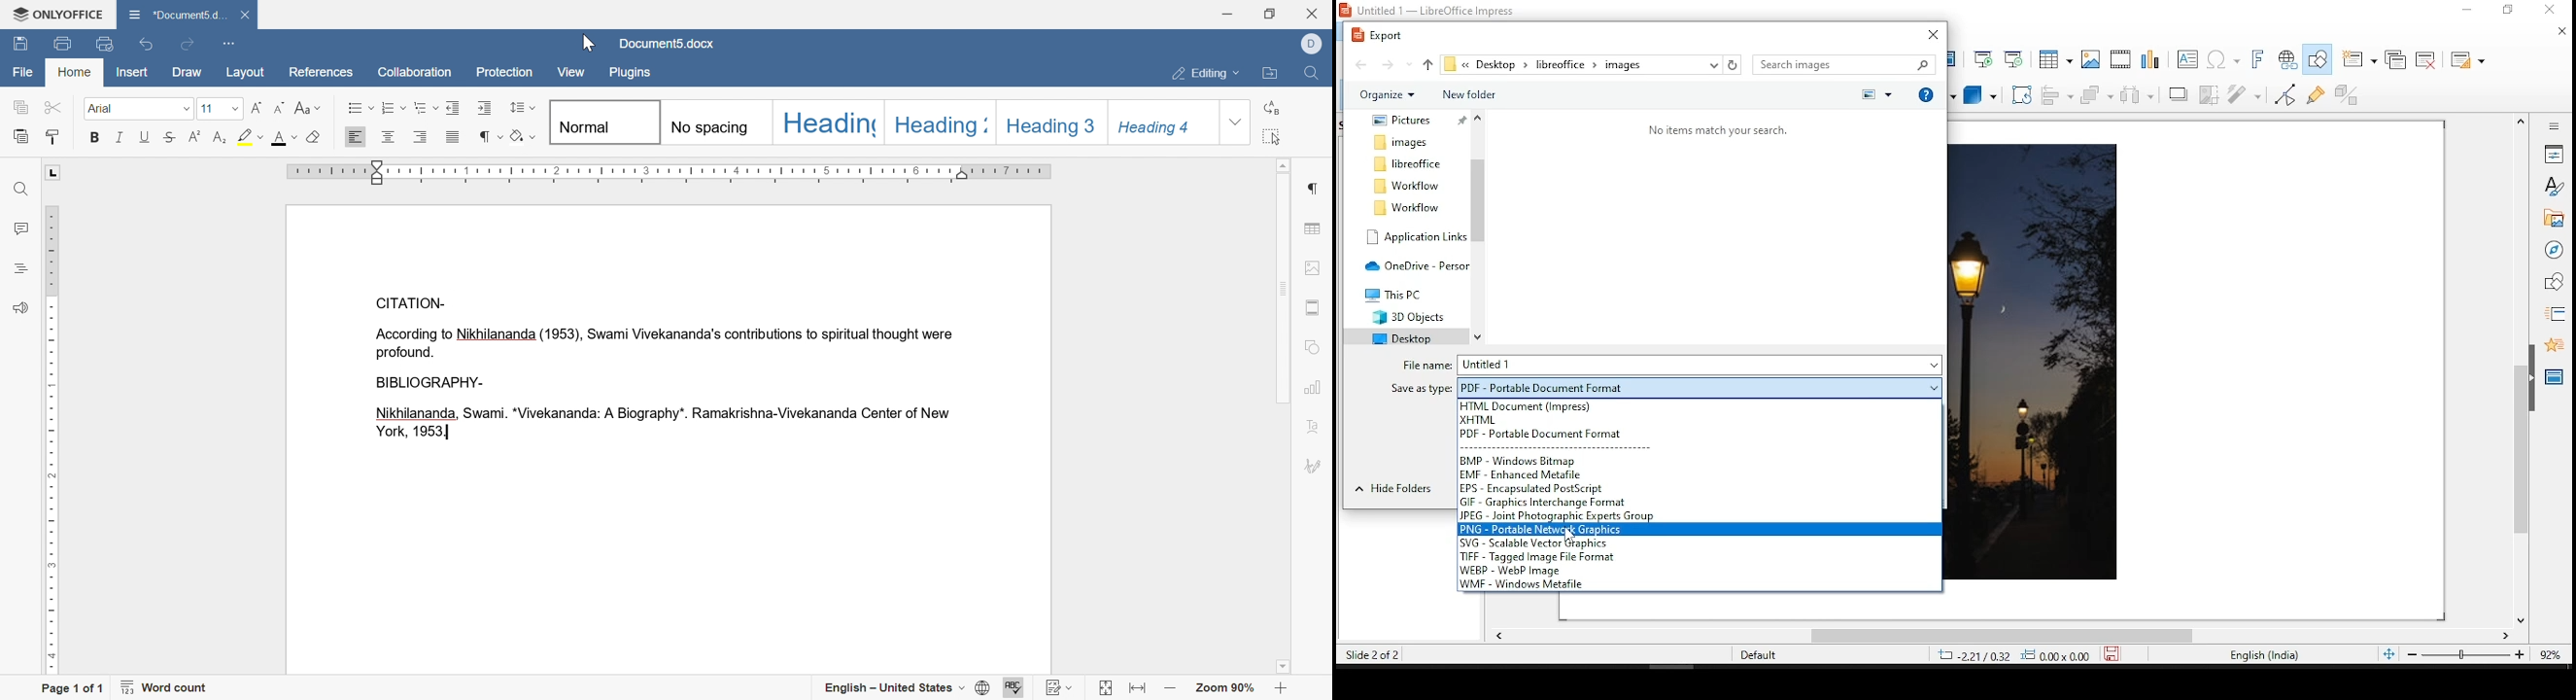 Image resolution: width=2576 pixels, height=700 pixels. What do you see at coordinates (832, 122) in the screenshot?
I see `Heading` at bounding box center [832, 122].